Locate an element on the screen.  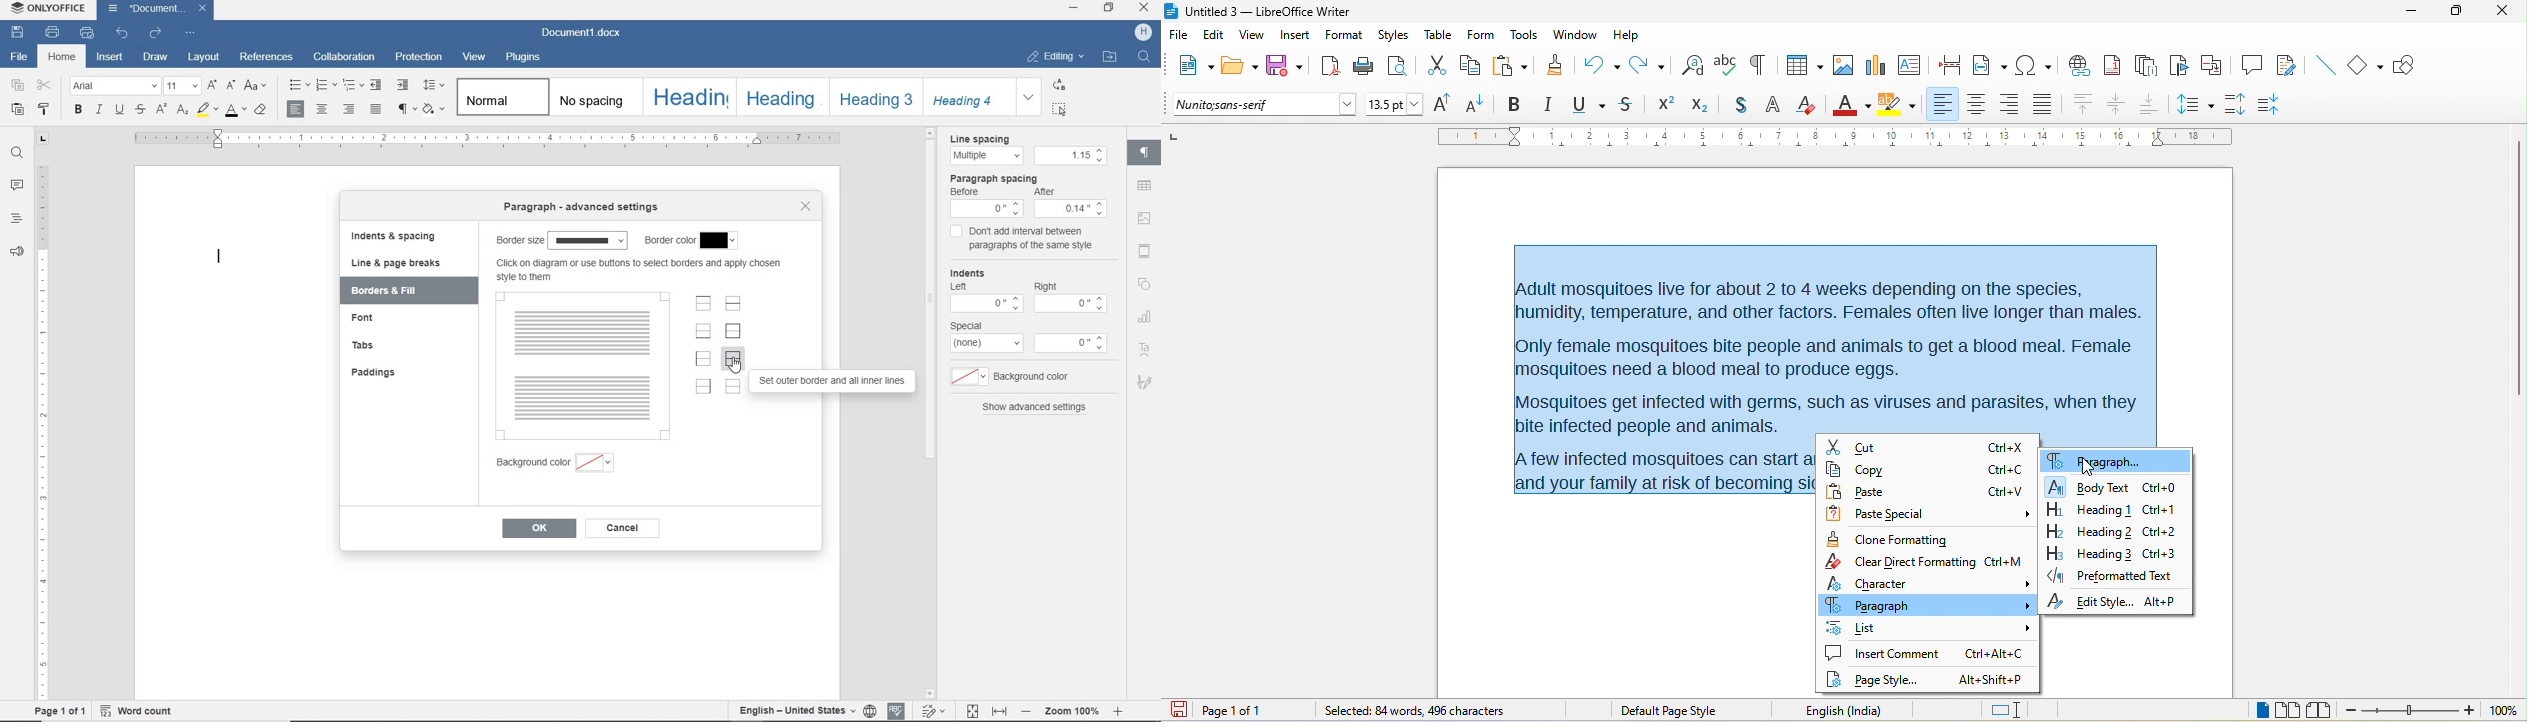
layout is located at coordinates (203, 58).